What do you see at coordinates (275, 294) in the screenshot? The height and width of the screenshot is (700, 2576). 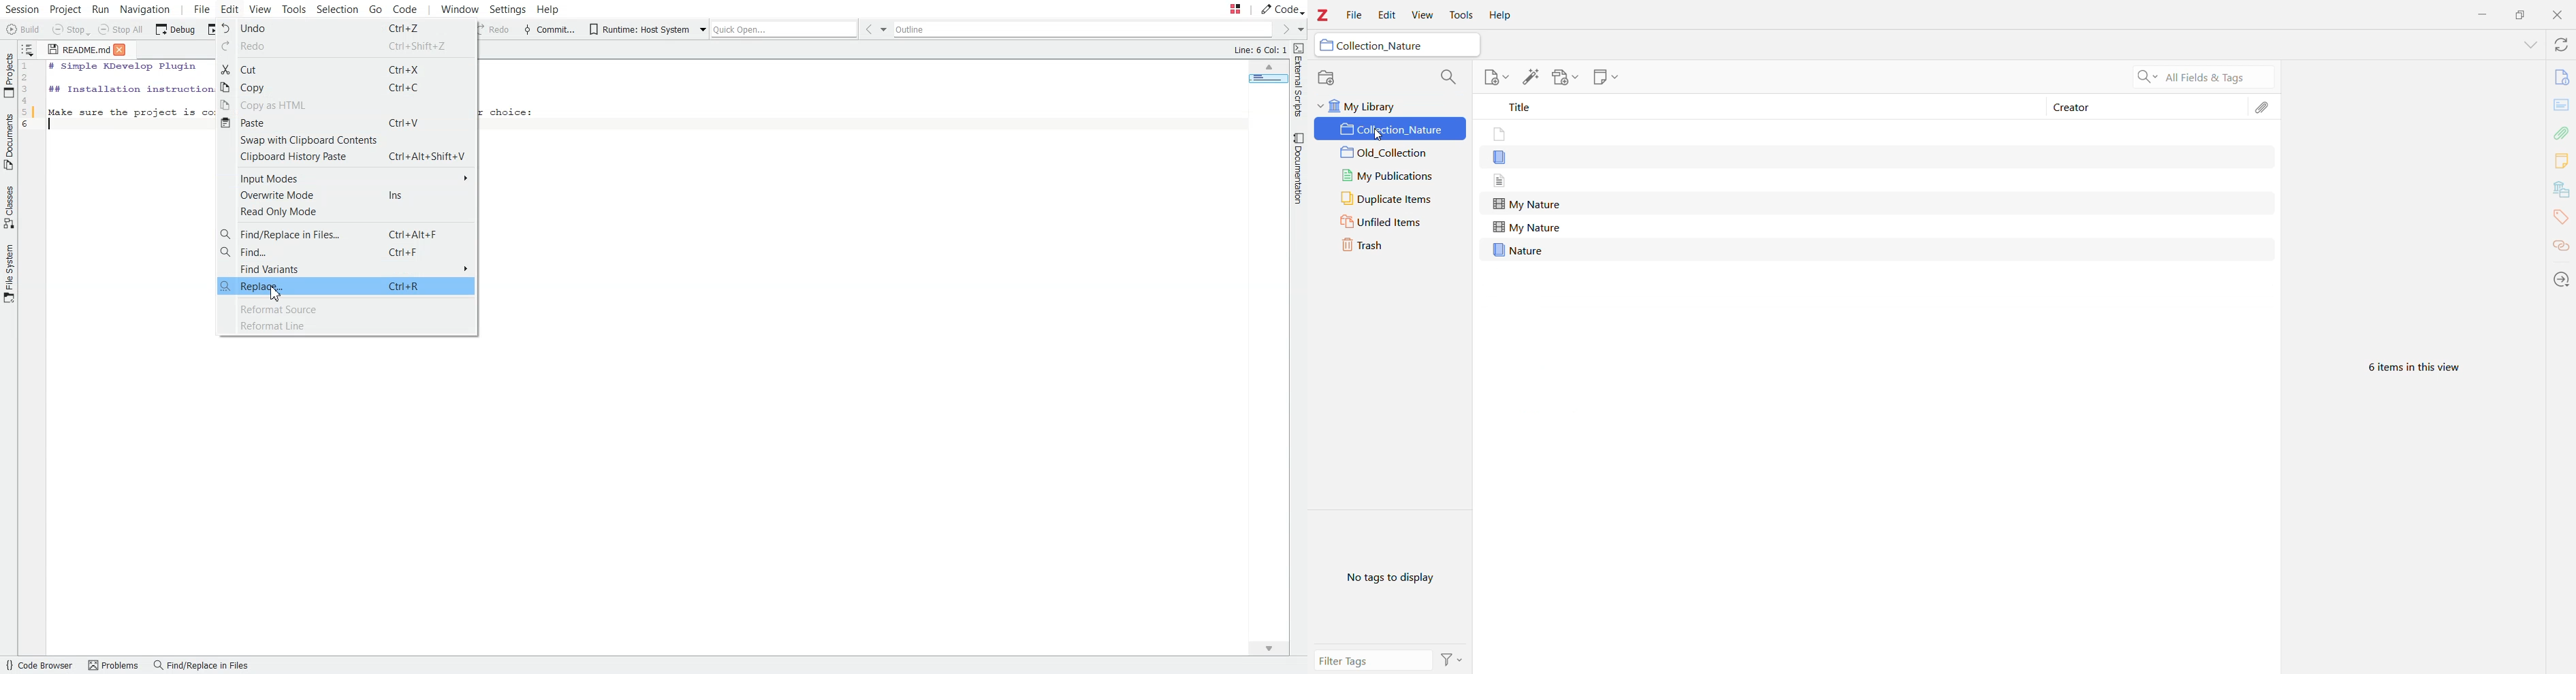 I see `Pointer` at bounding box center [275, 294].